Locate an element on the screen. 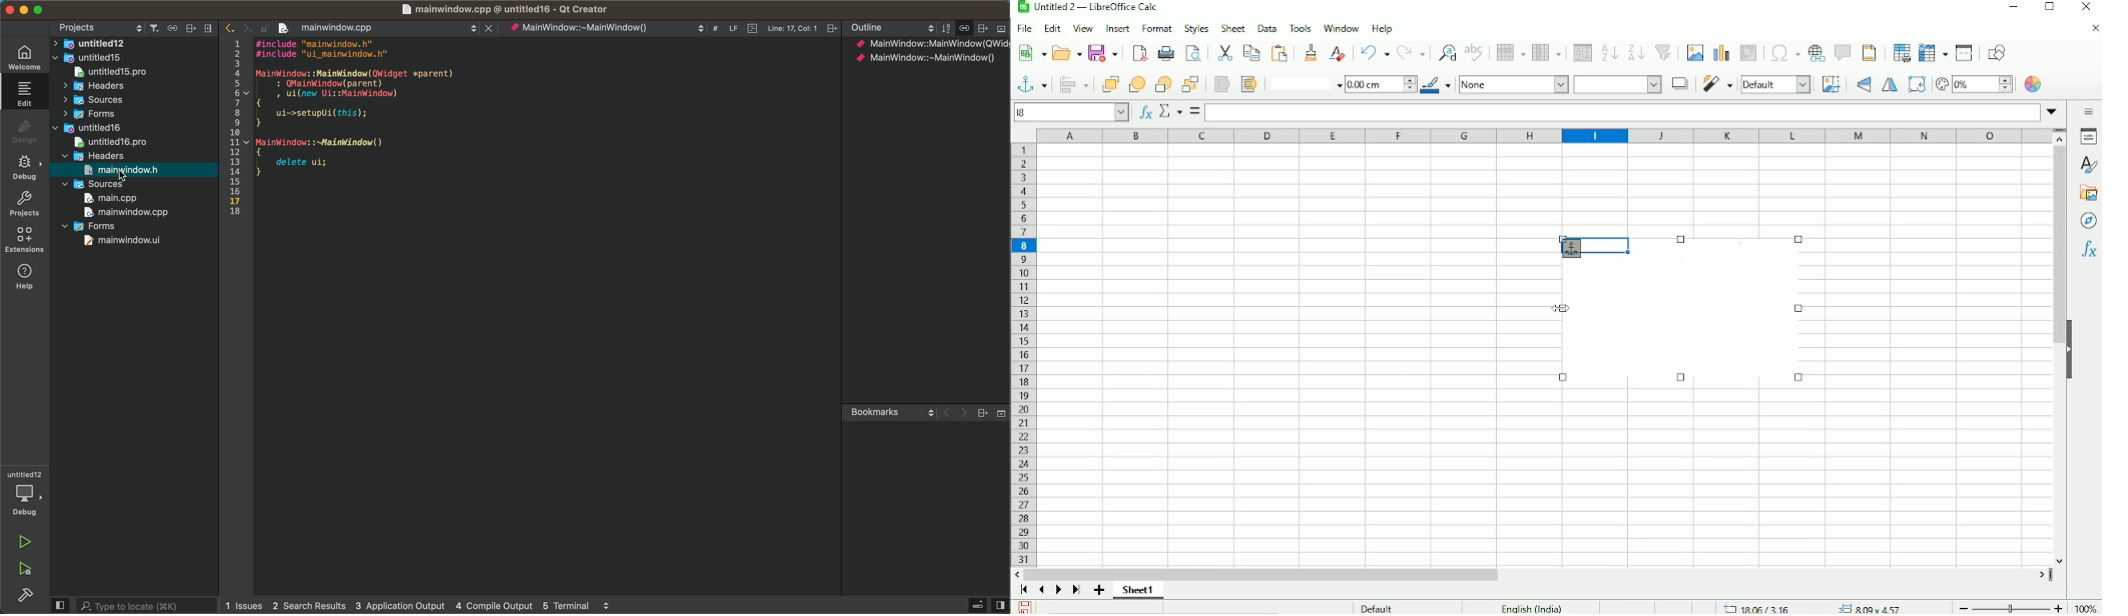 This screenshot has width=2128, height=616. Toggle print preview is located at coordinates (1194, 53).